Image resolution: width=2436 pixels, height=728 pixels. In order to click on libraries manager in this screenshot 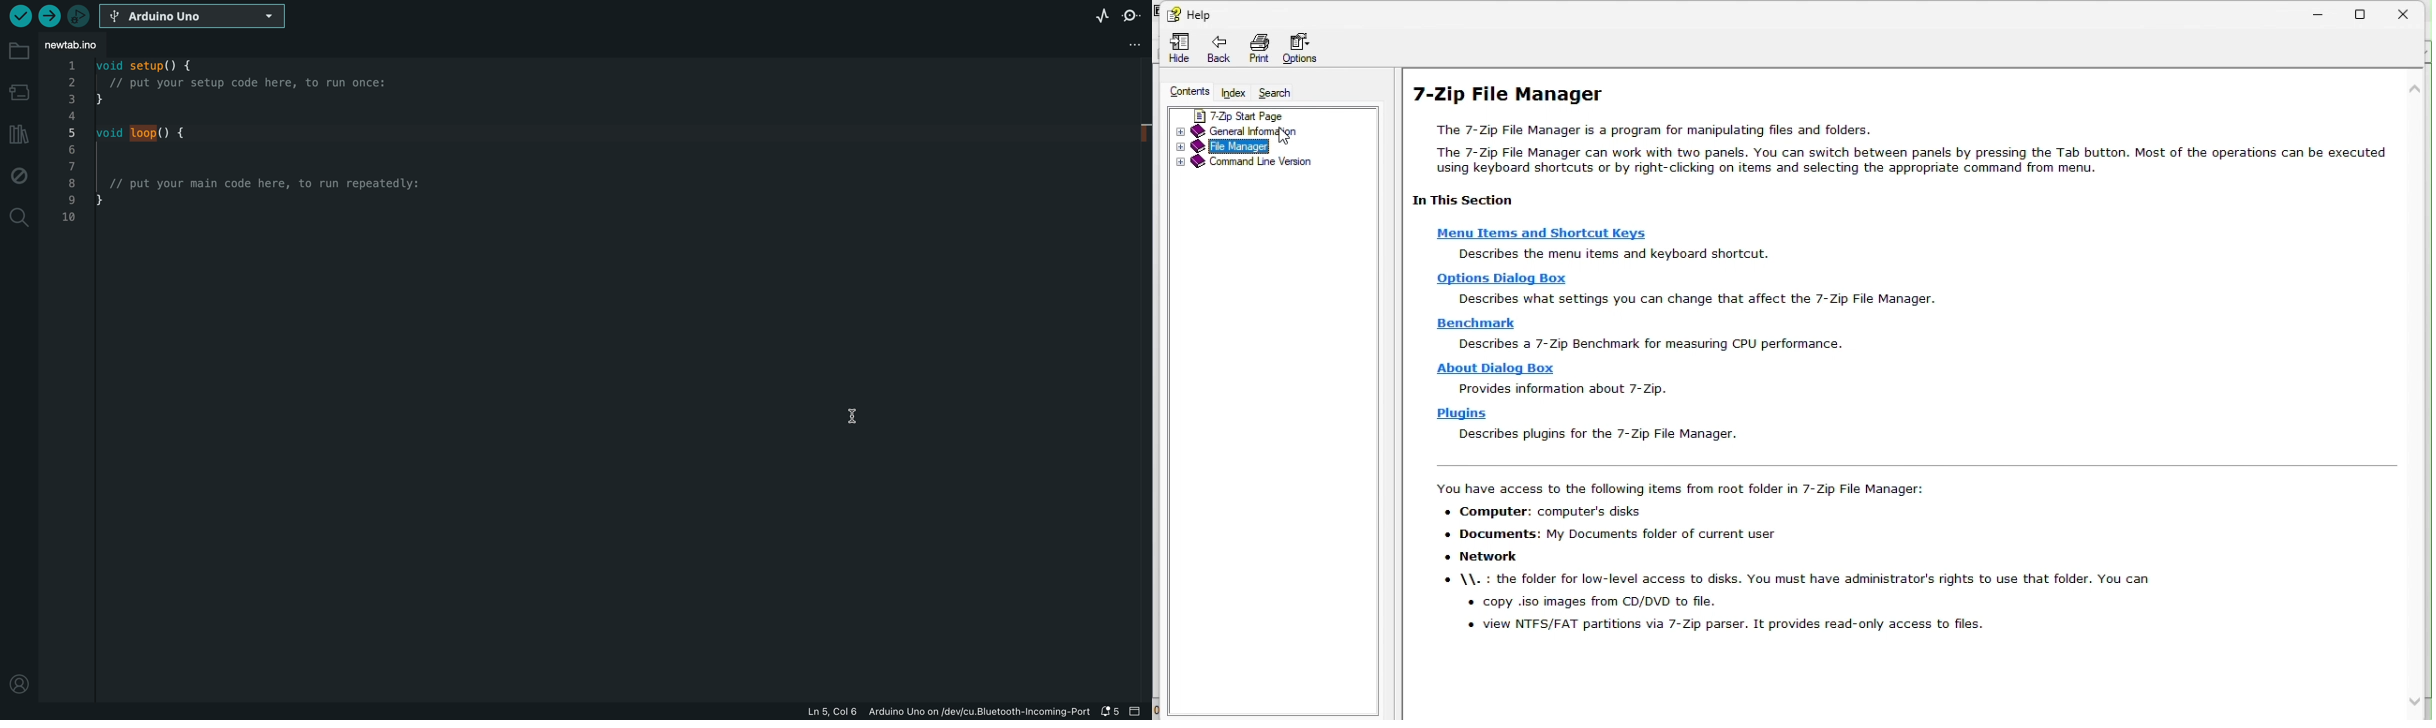, I will do `click(17, 134)`.